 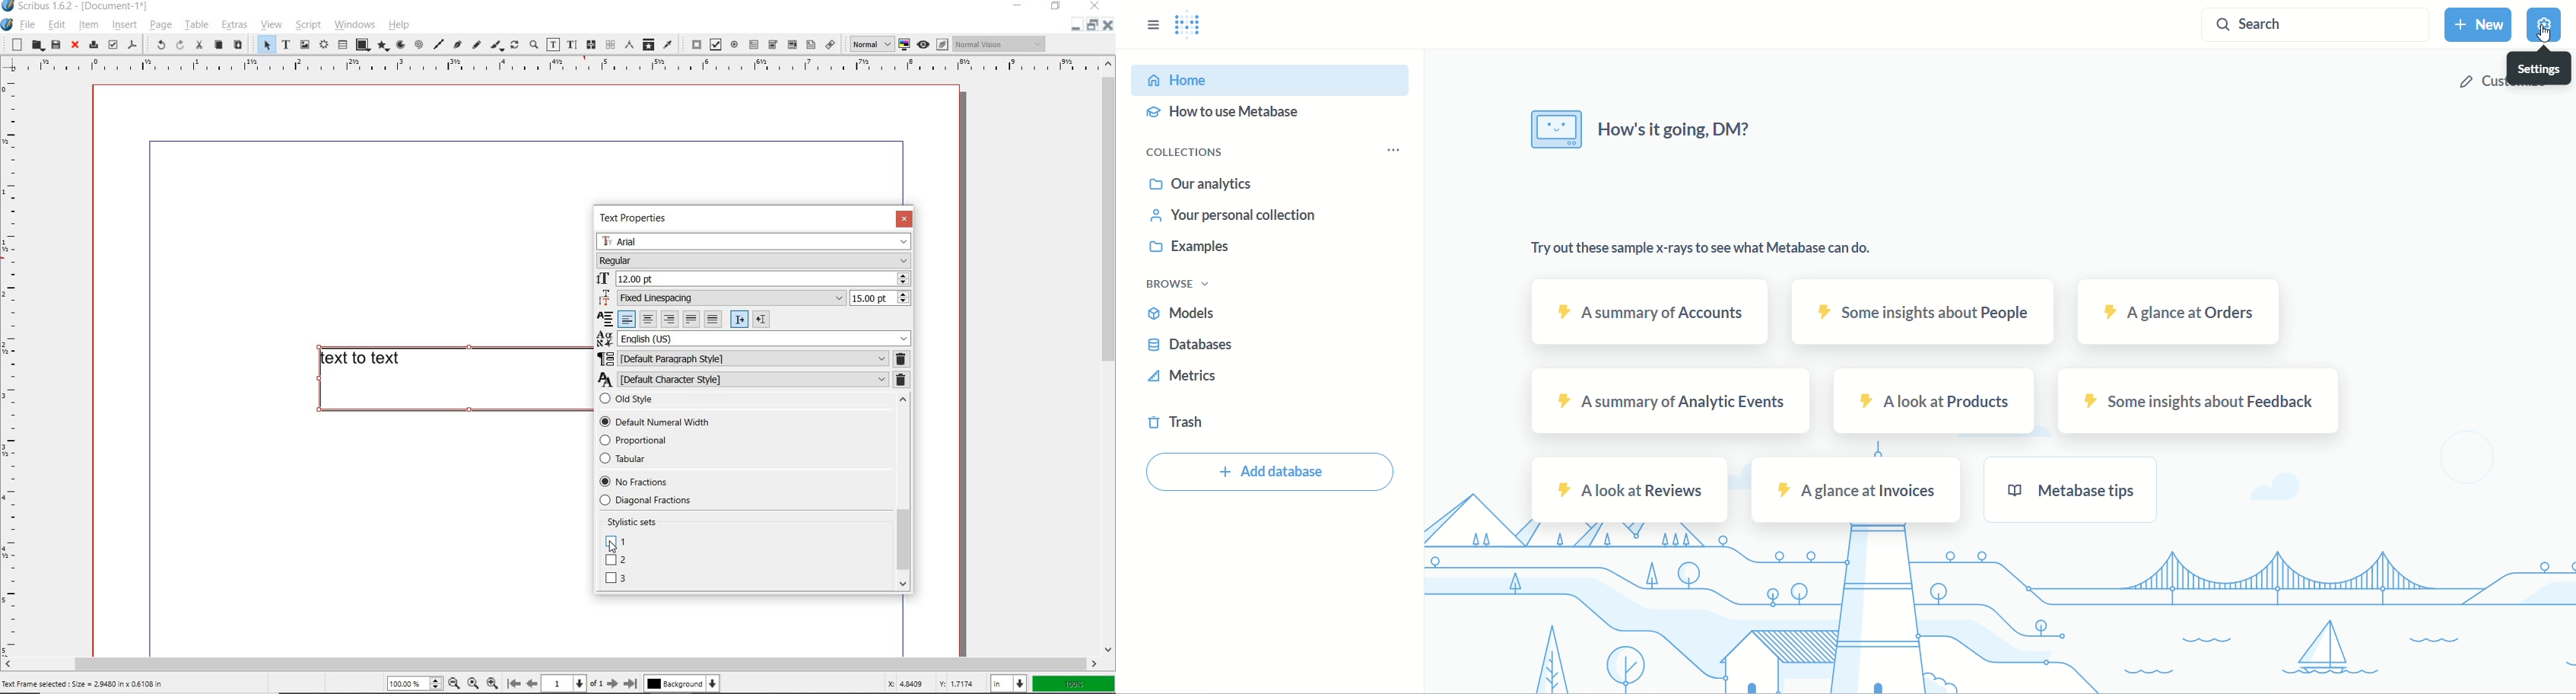 I want to click on rotate item, so click(x=515, y=46).